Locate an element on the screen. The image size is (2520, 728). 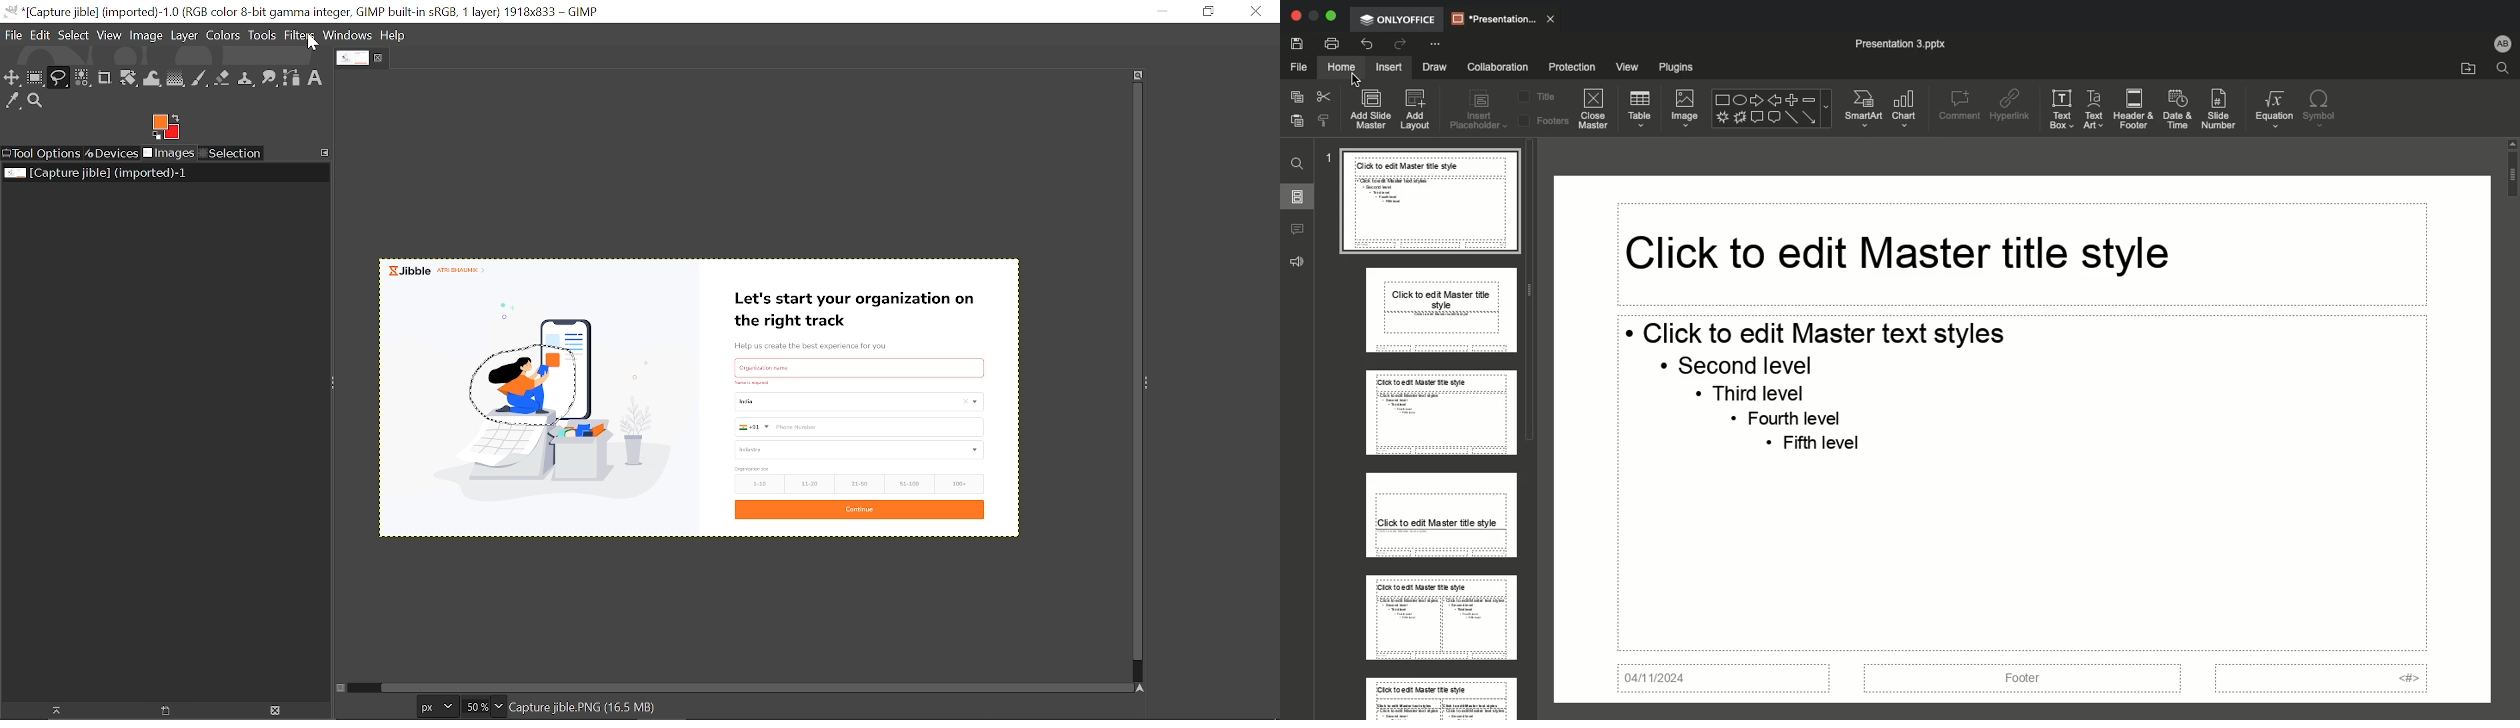
Image is located at coordinates (1682, 105).